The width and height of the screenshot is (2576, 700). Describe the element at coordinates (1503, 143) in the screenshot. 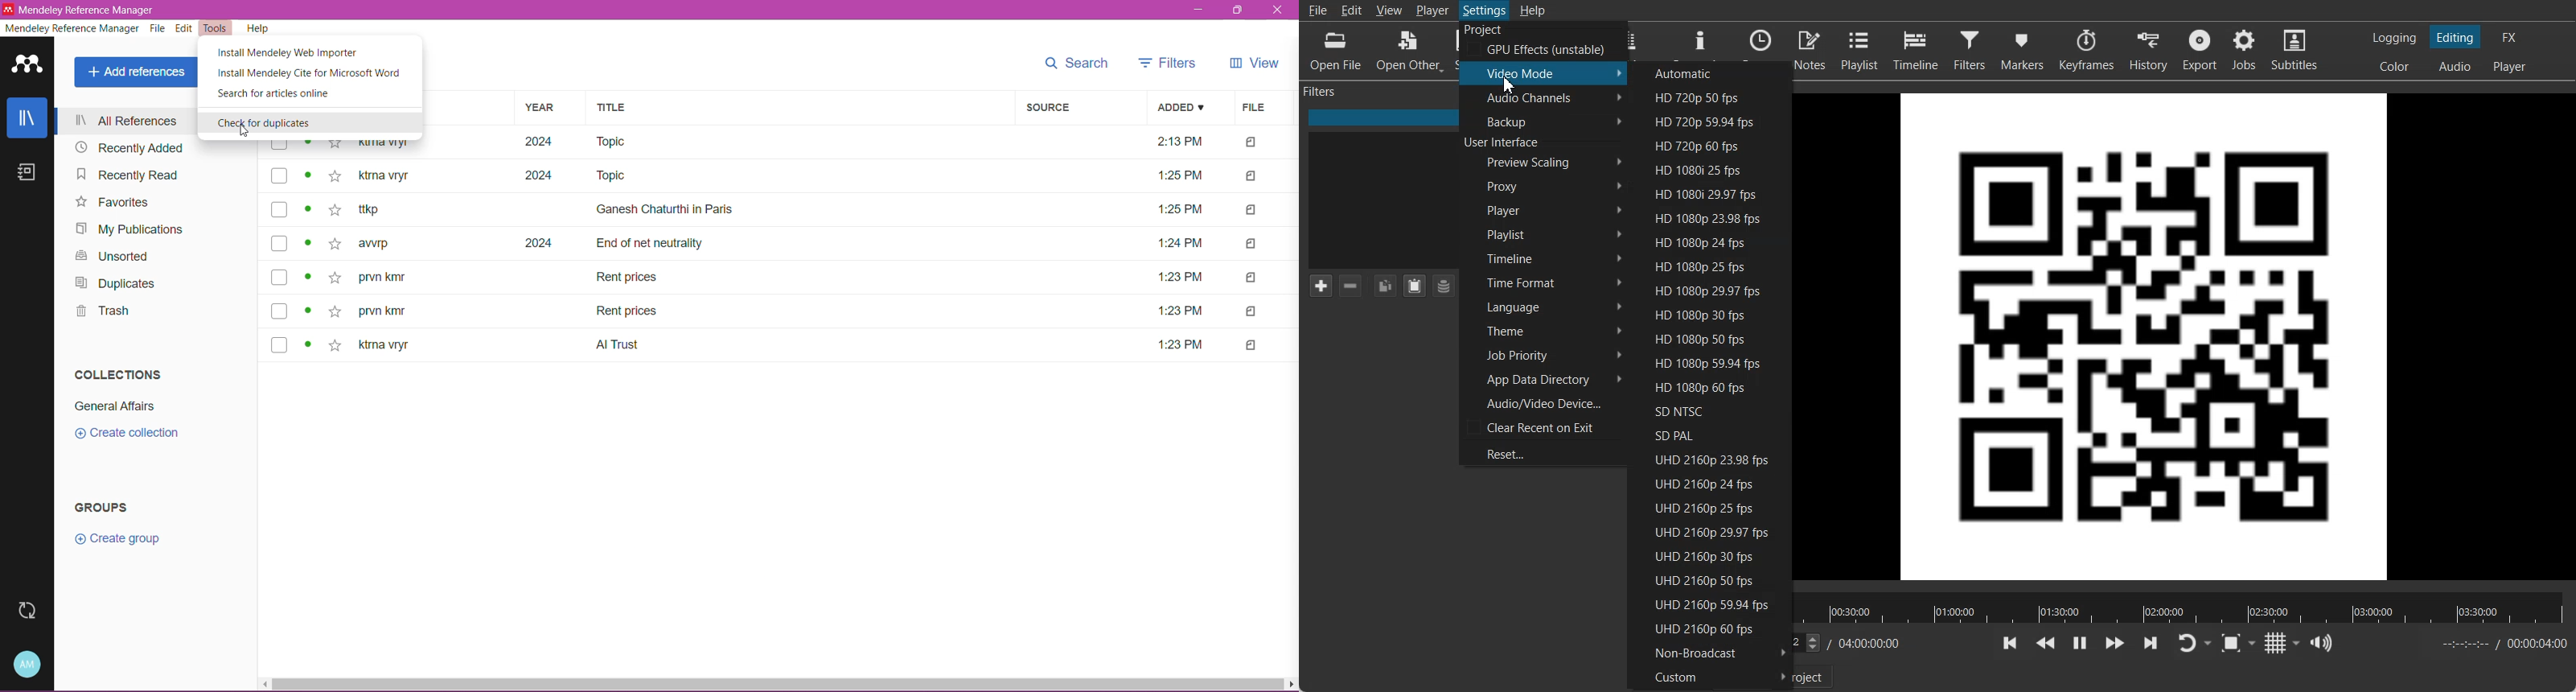

I see `Text` at that location.